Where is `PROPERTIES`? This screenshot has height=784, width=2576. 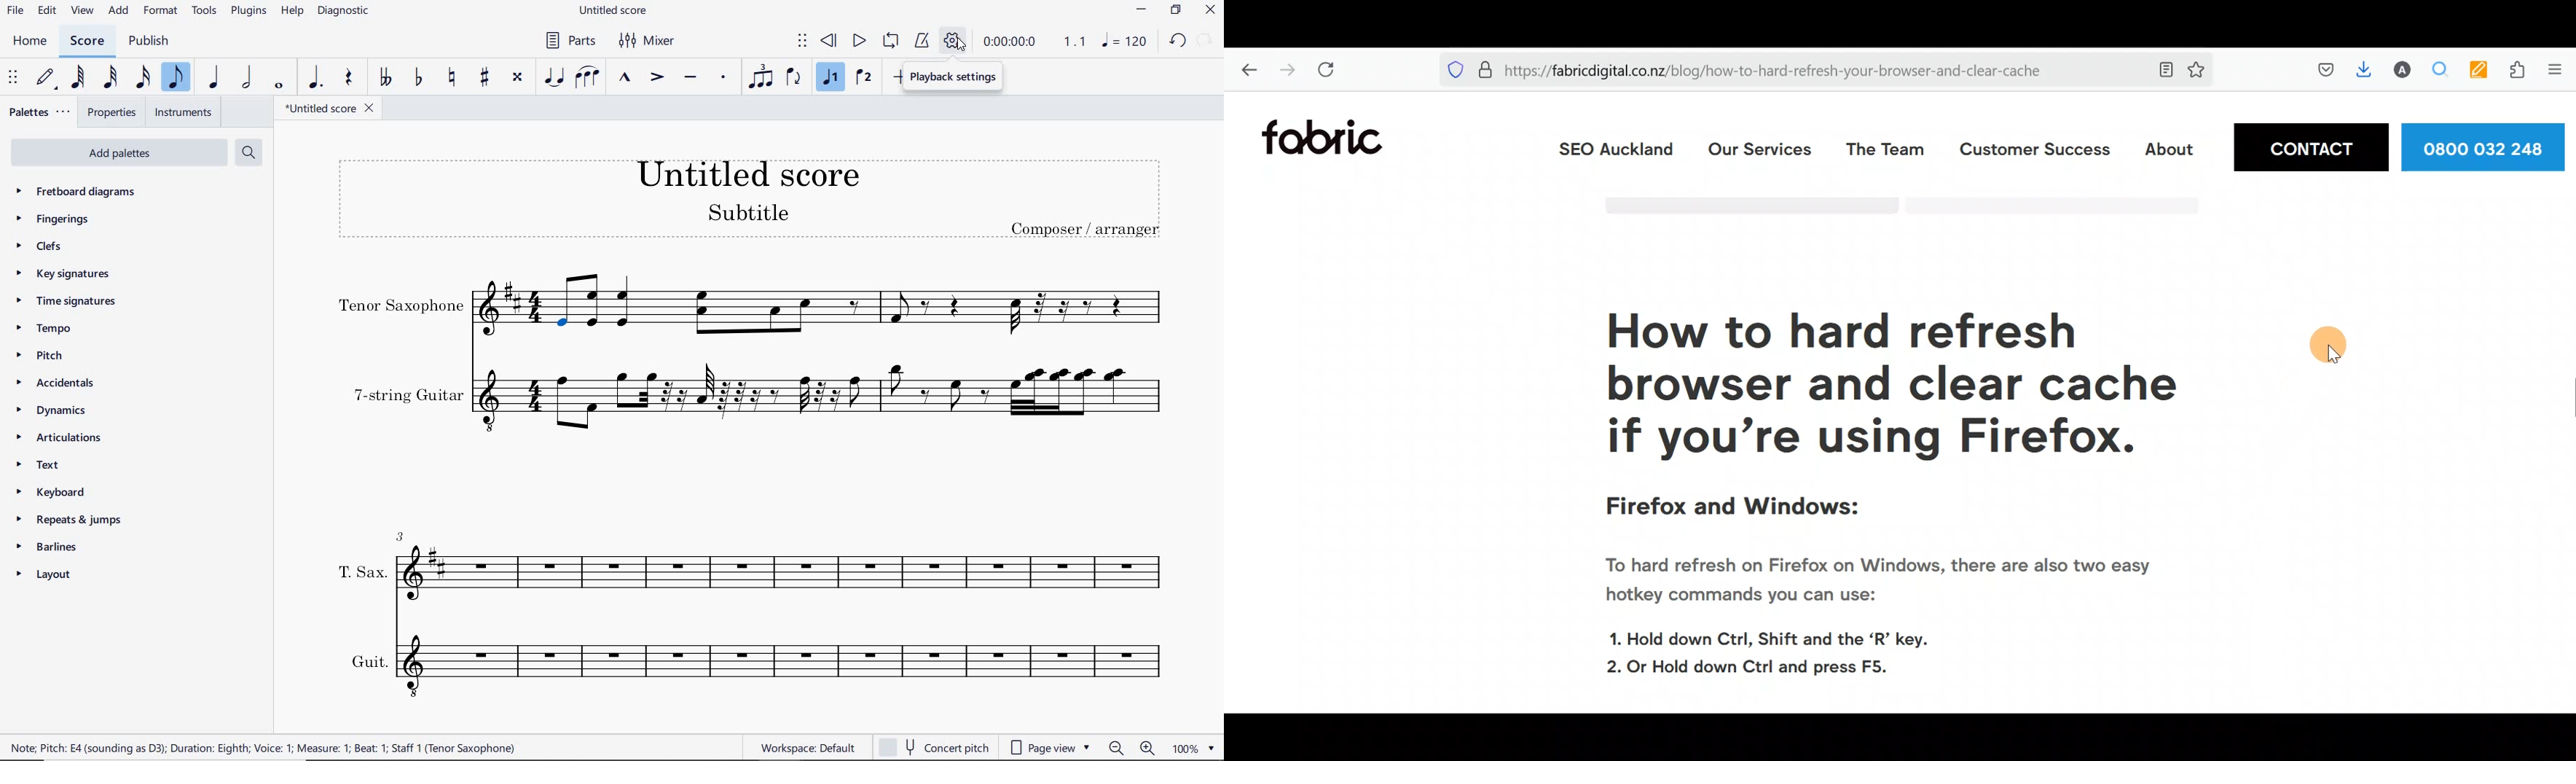
PROPERTIES is located at coordinates (114, 112).